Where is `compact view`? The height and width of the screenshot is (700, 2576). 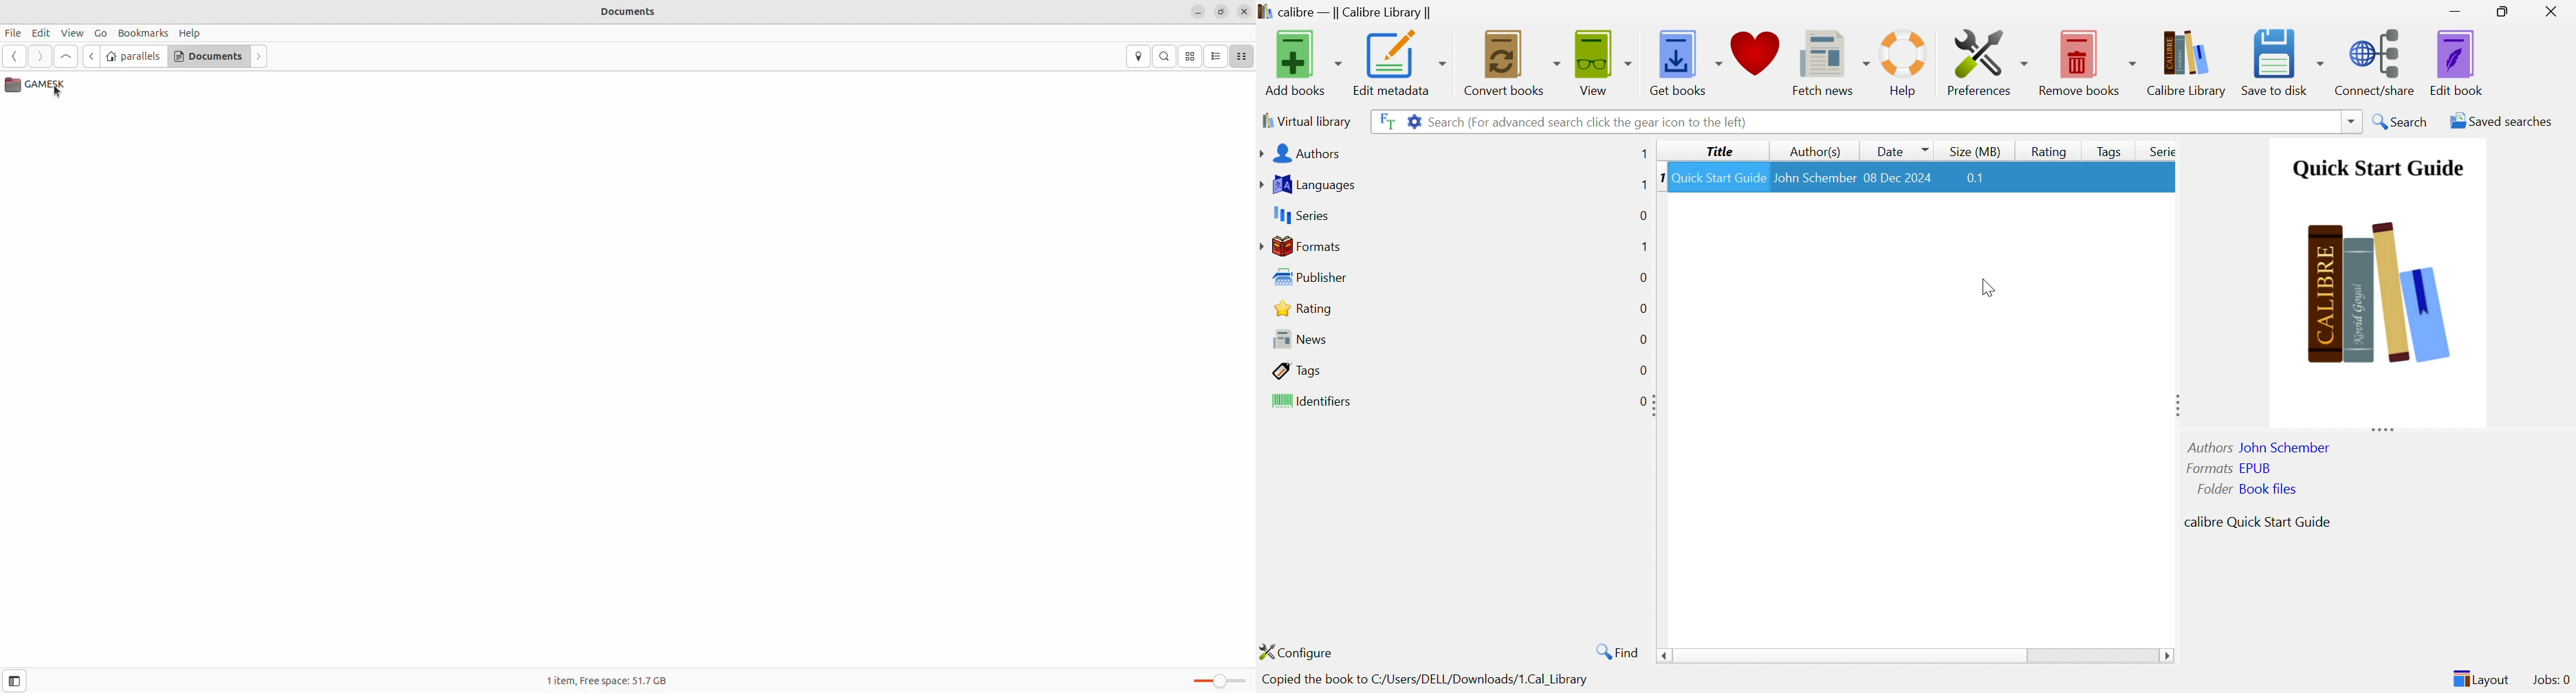
compact view is located at coordinates (1241, 58).